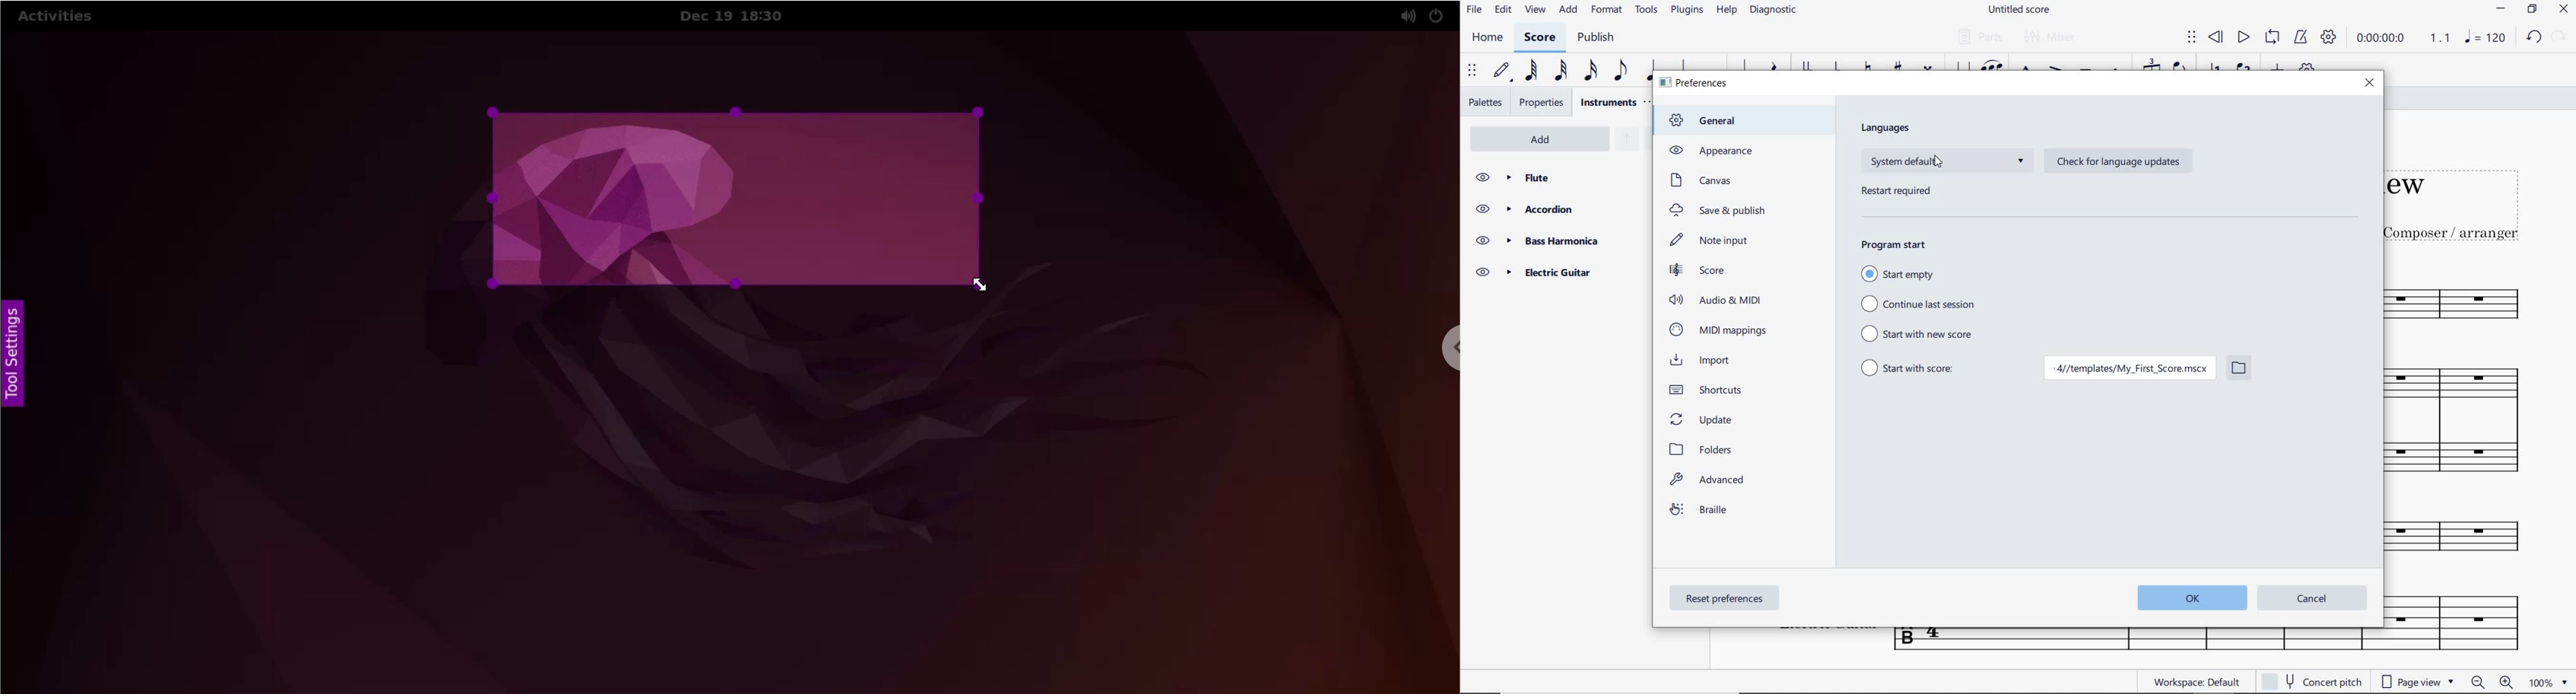 This screenshot has height=700, width=2576. Describe the element at coordinates (1894, 243) in the screenshot. I see `program start` at that location.